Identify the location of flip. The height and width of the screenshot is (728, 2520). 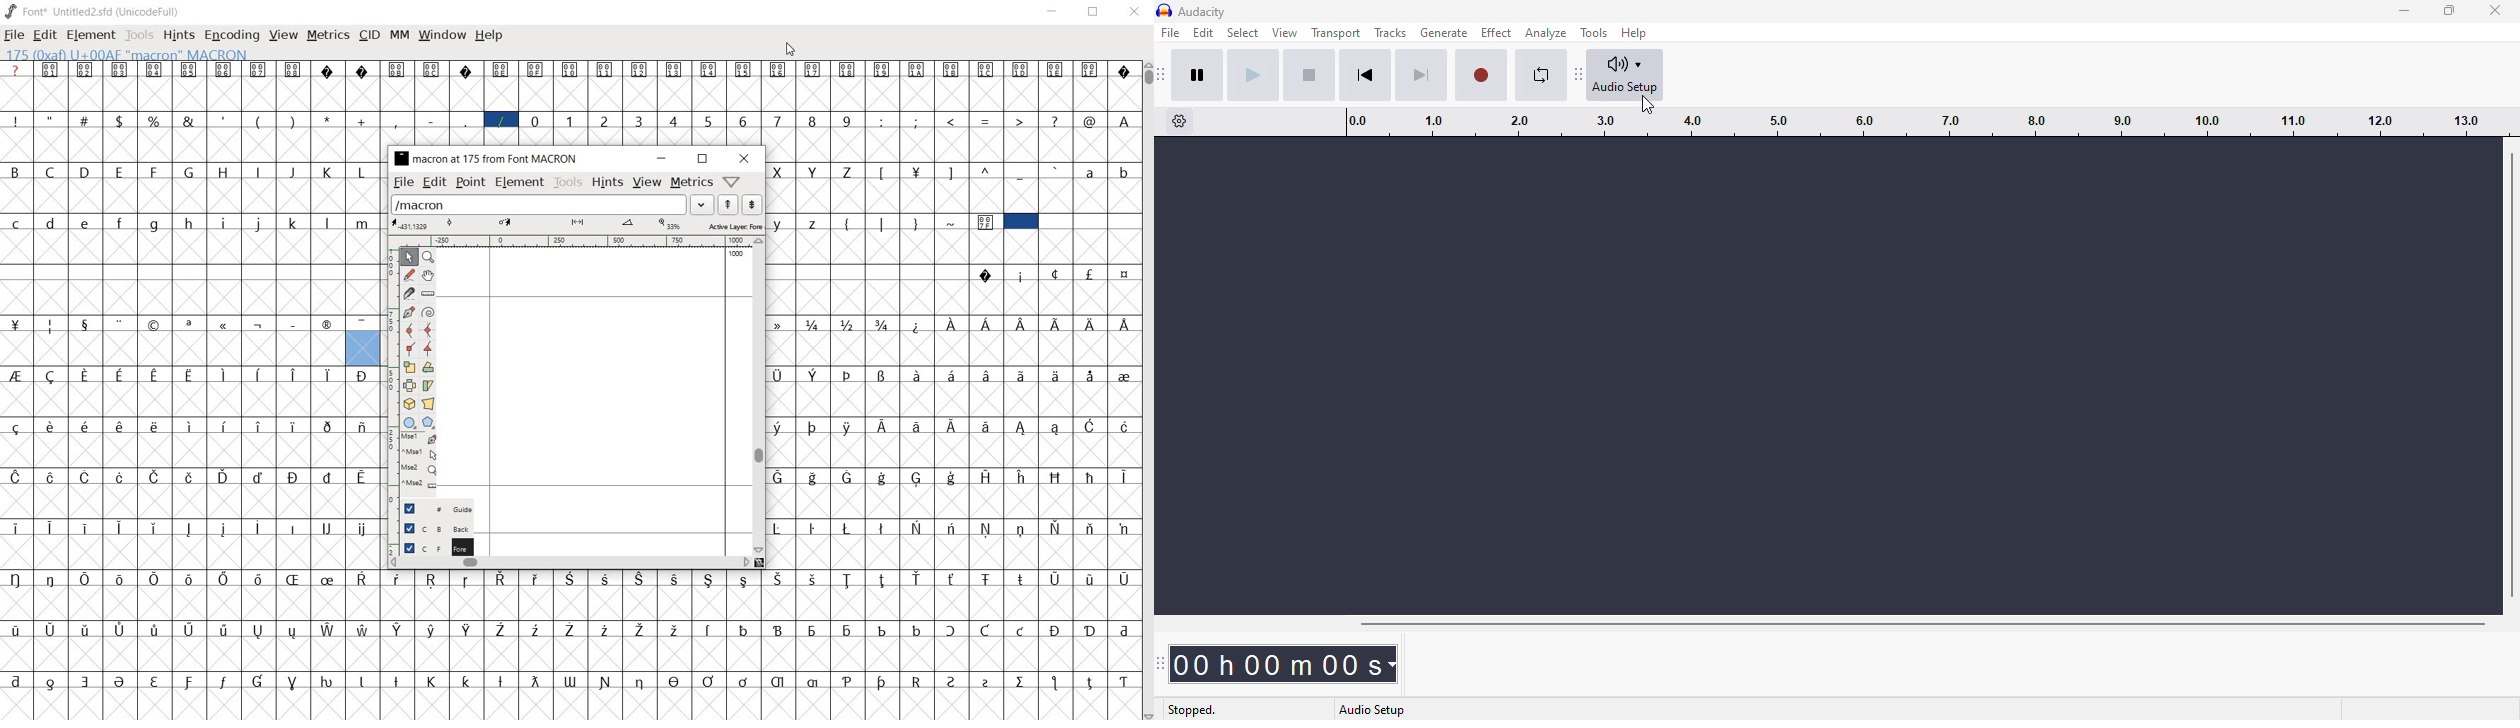
(409, 385).